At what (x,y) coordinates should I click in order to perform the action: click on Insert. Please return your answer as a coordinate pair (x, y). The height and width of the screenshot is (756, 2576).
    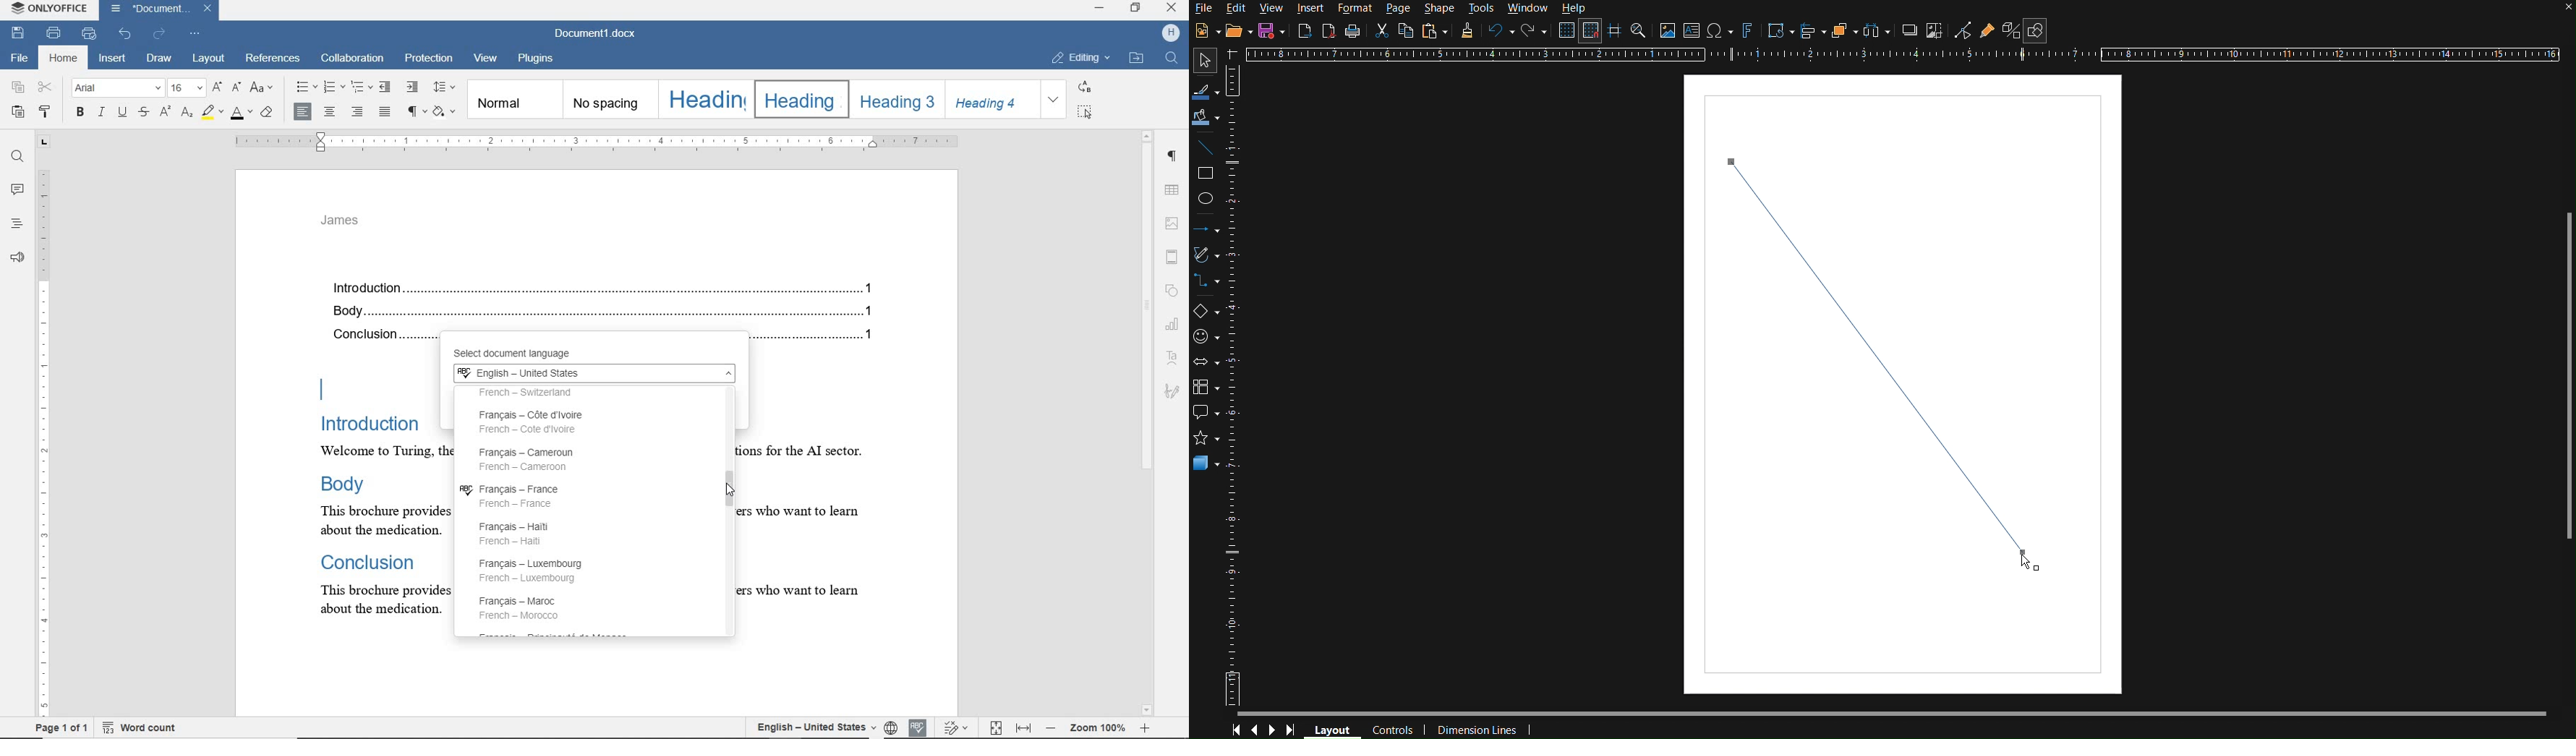
    Looking at the image, I should click on (1311, 9).